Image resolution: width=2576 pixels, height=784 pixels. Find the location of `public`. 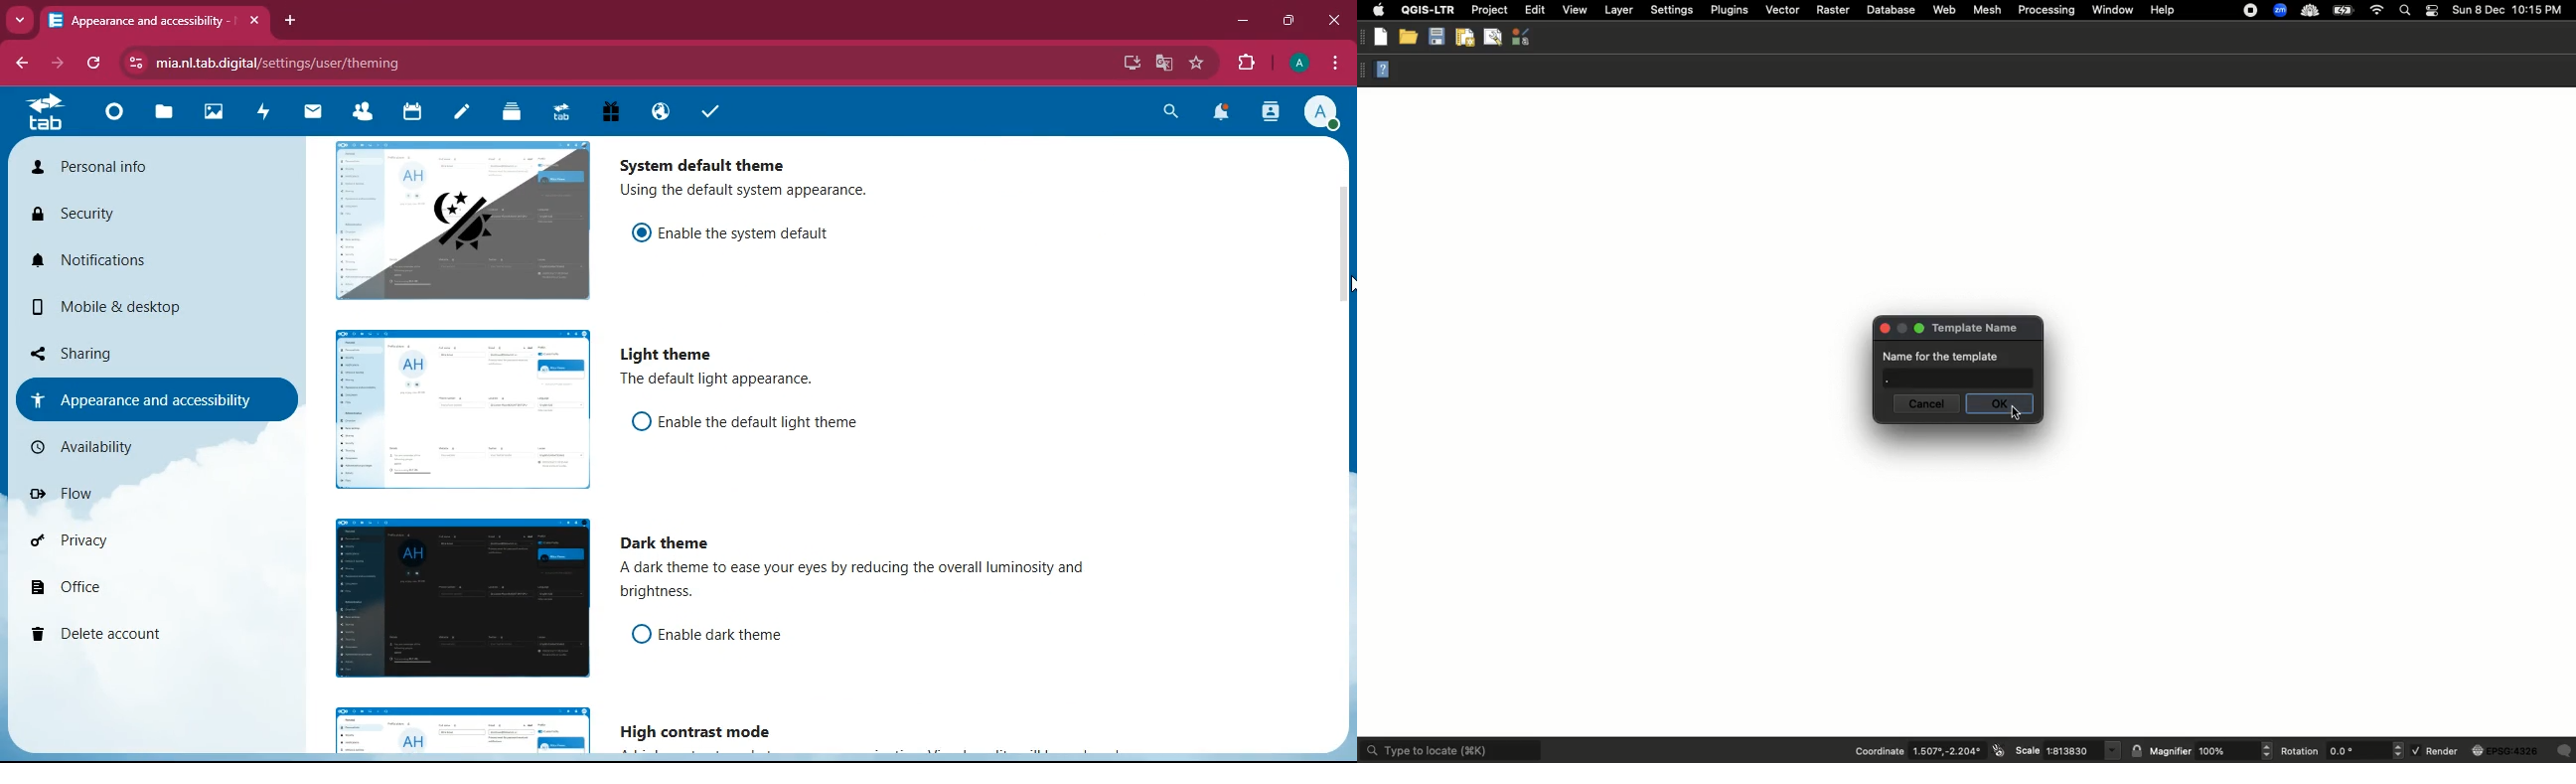

public is located at coordinates (658, 111).